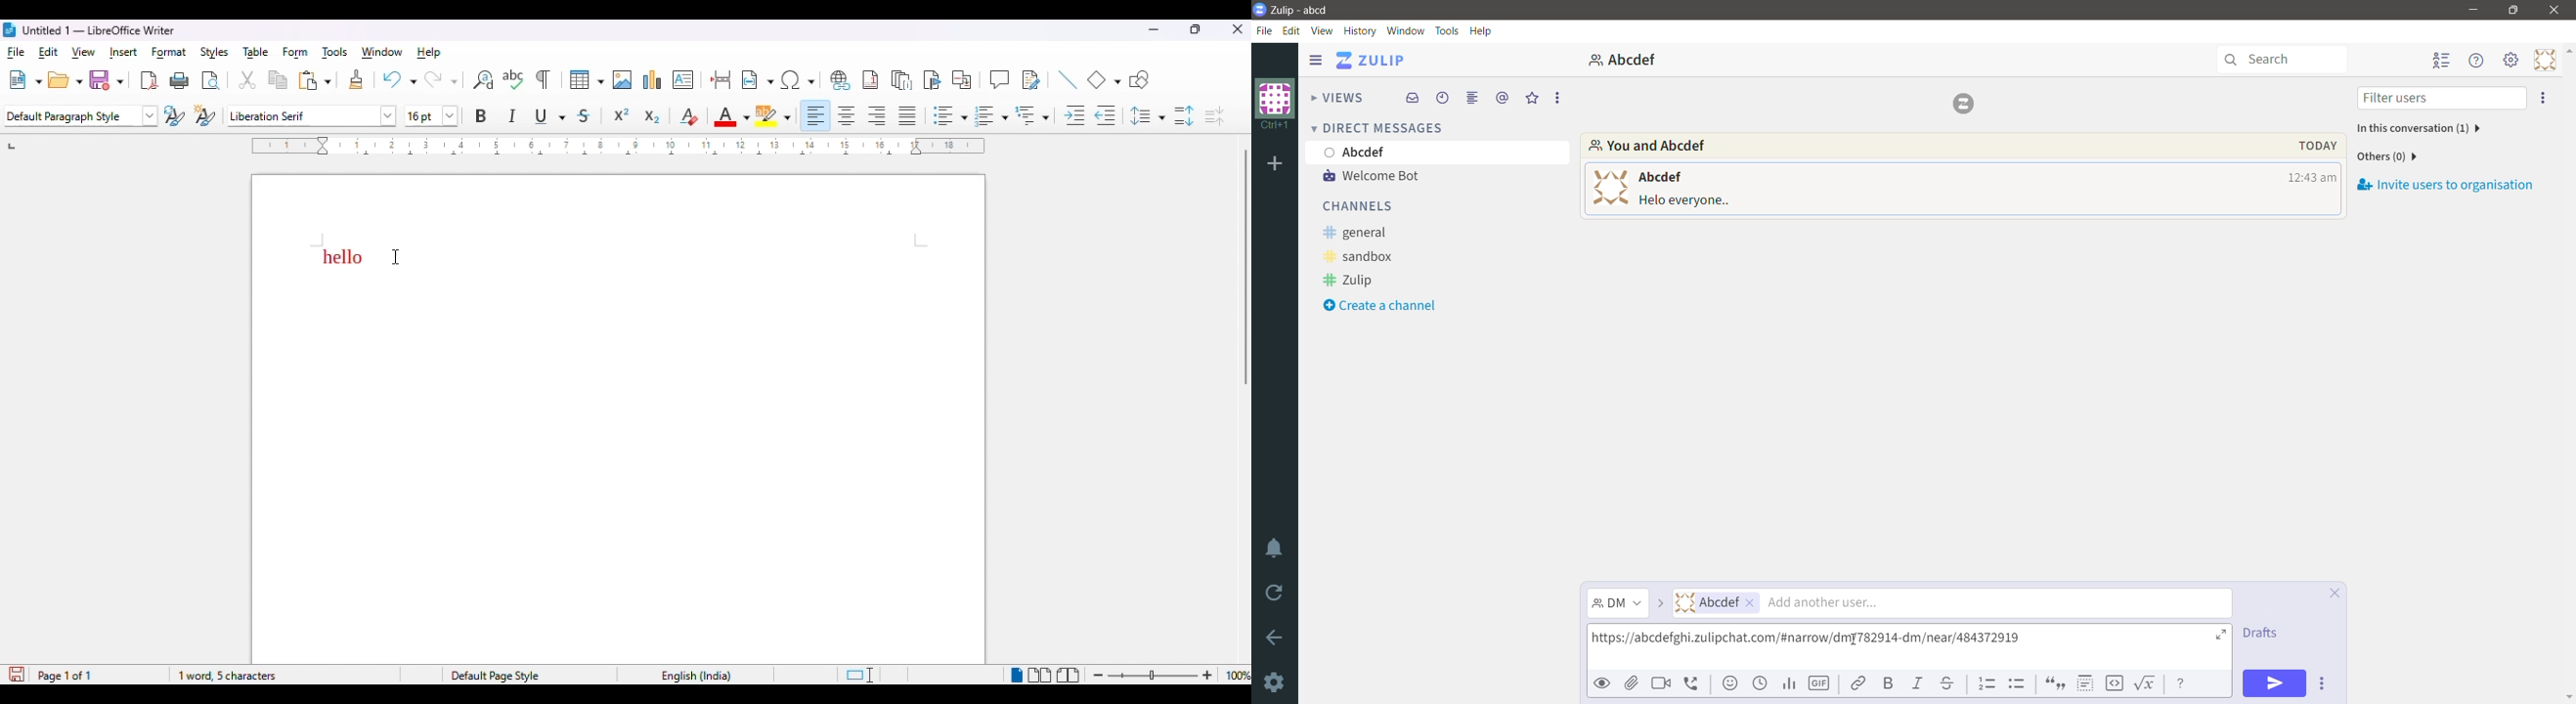  Describe the element at coordinates (1237, 675) in the screenshot. I see `zoom factor` at that location.